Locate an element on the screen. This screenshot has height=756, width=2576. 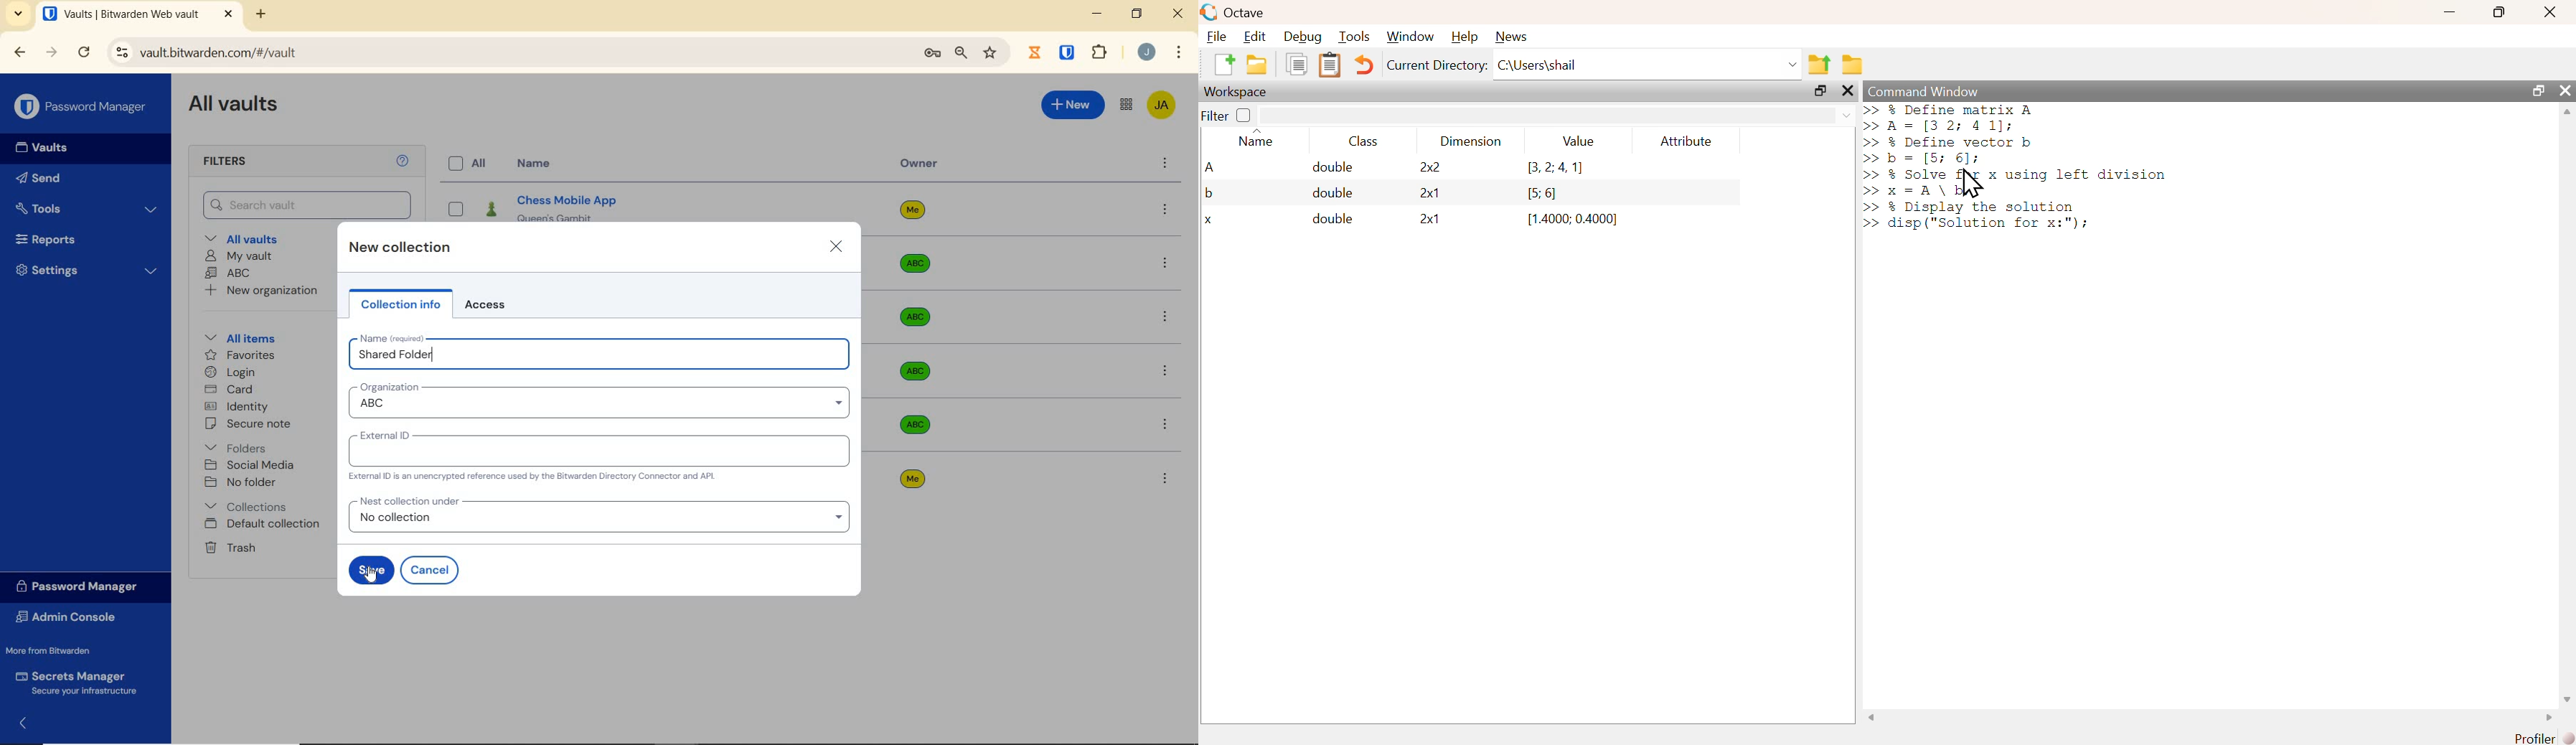
folders is located at coordinates (242, 445).